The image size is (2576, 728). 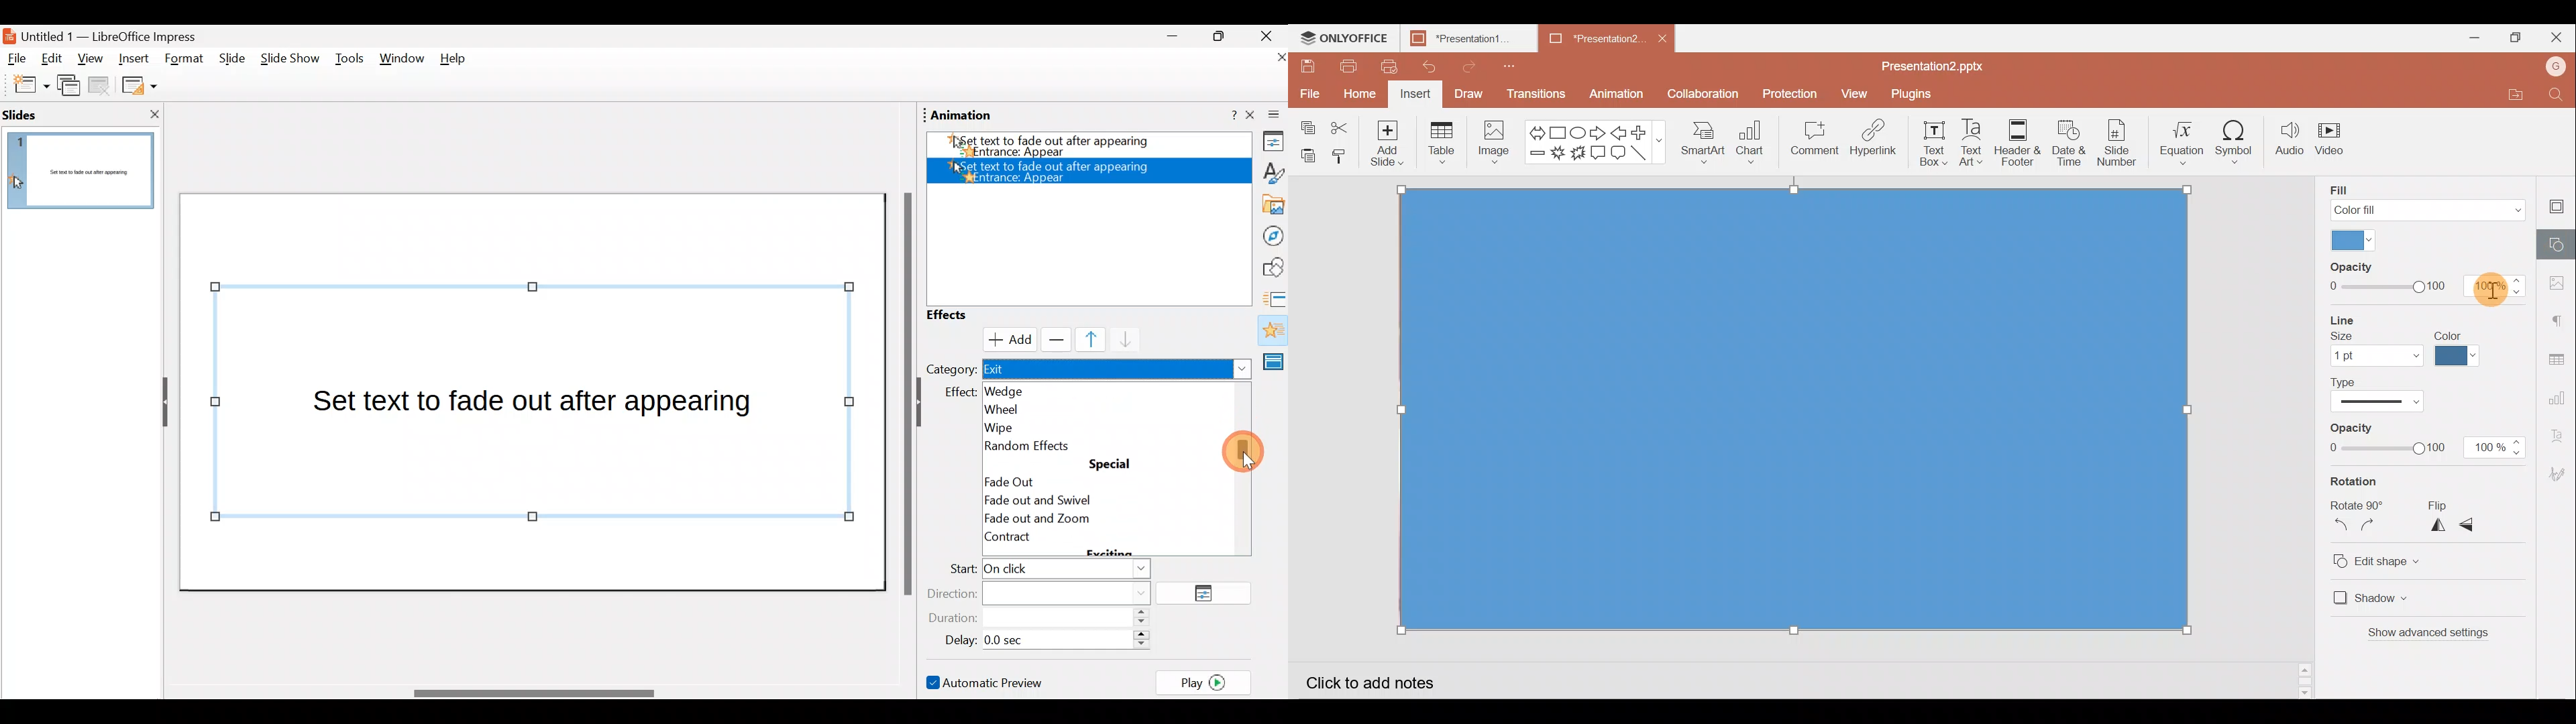 I want to click on Signature settings, so click(x=2560, y=472).